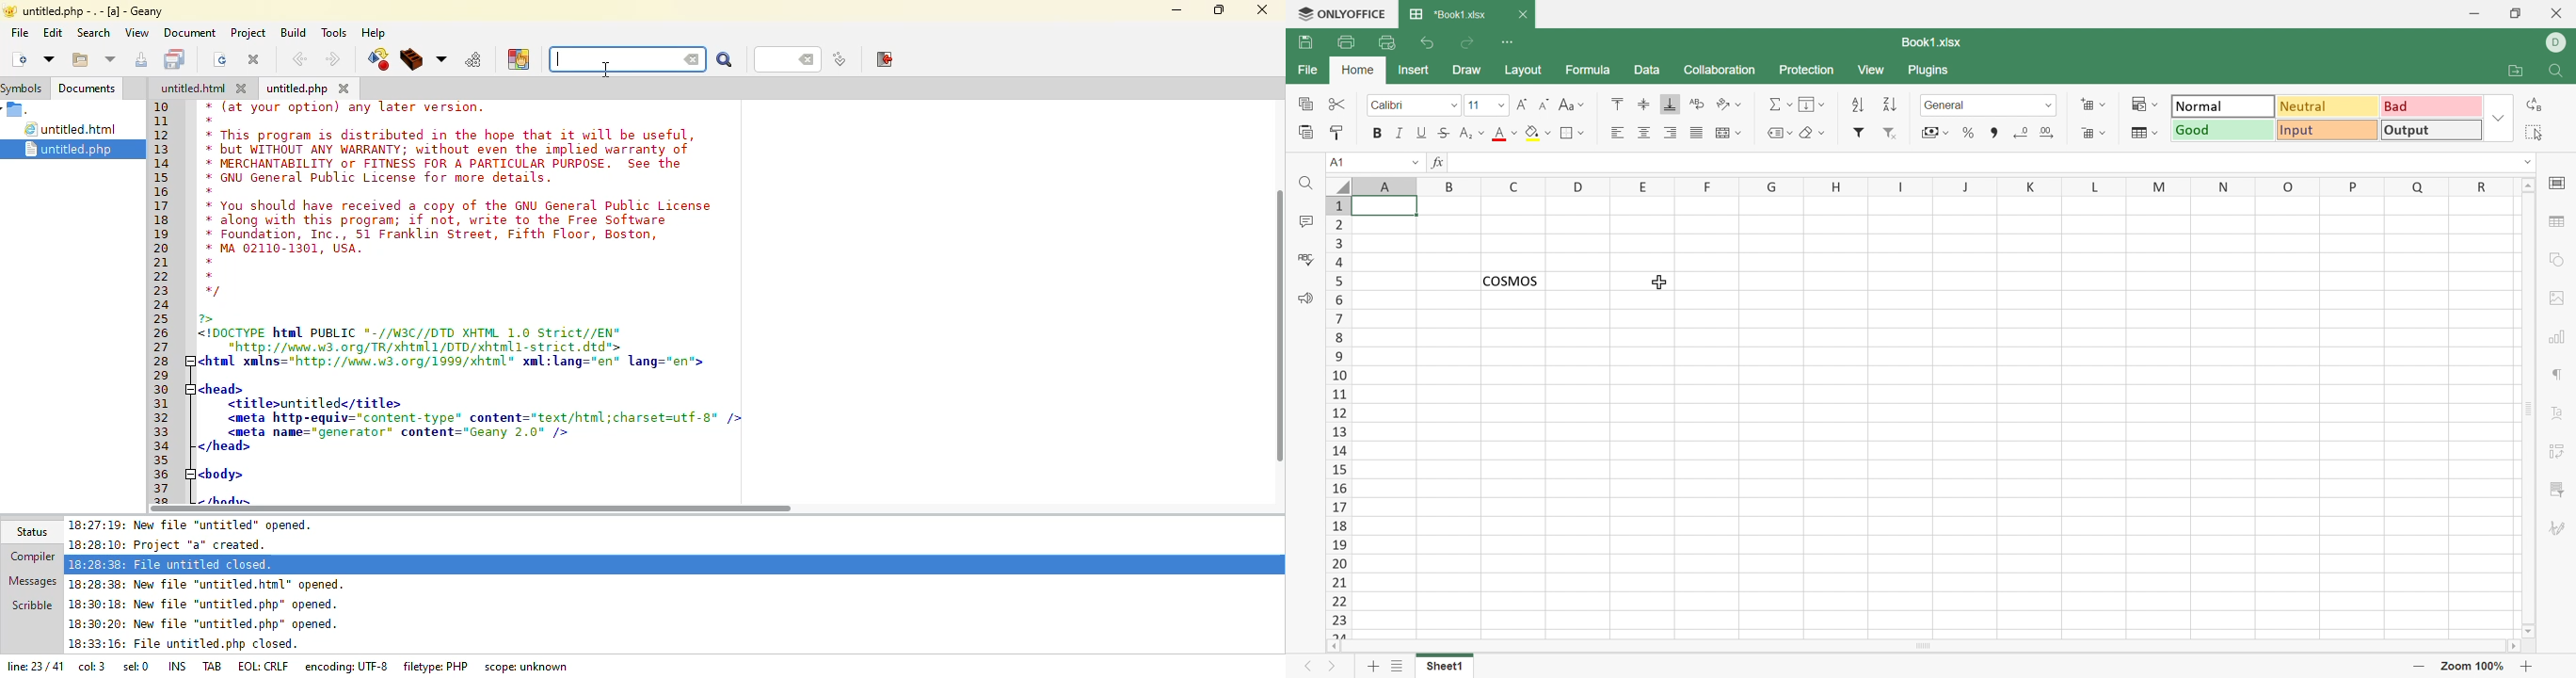 The image size is (2576, 700). I want to click on Close, so click(2558, 14).